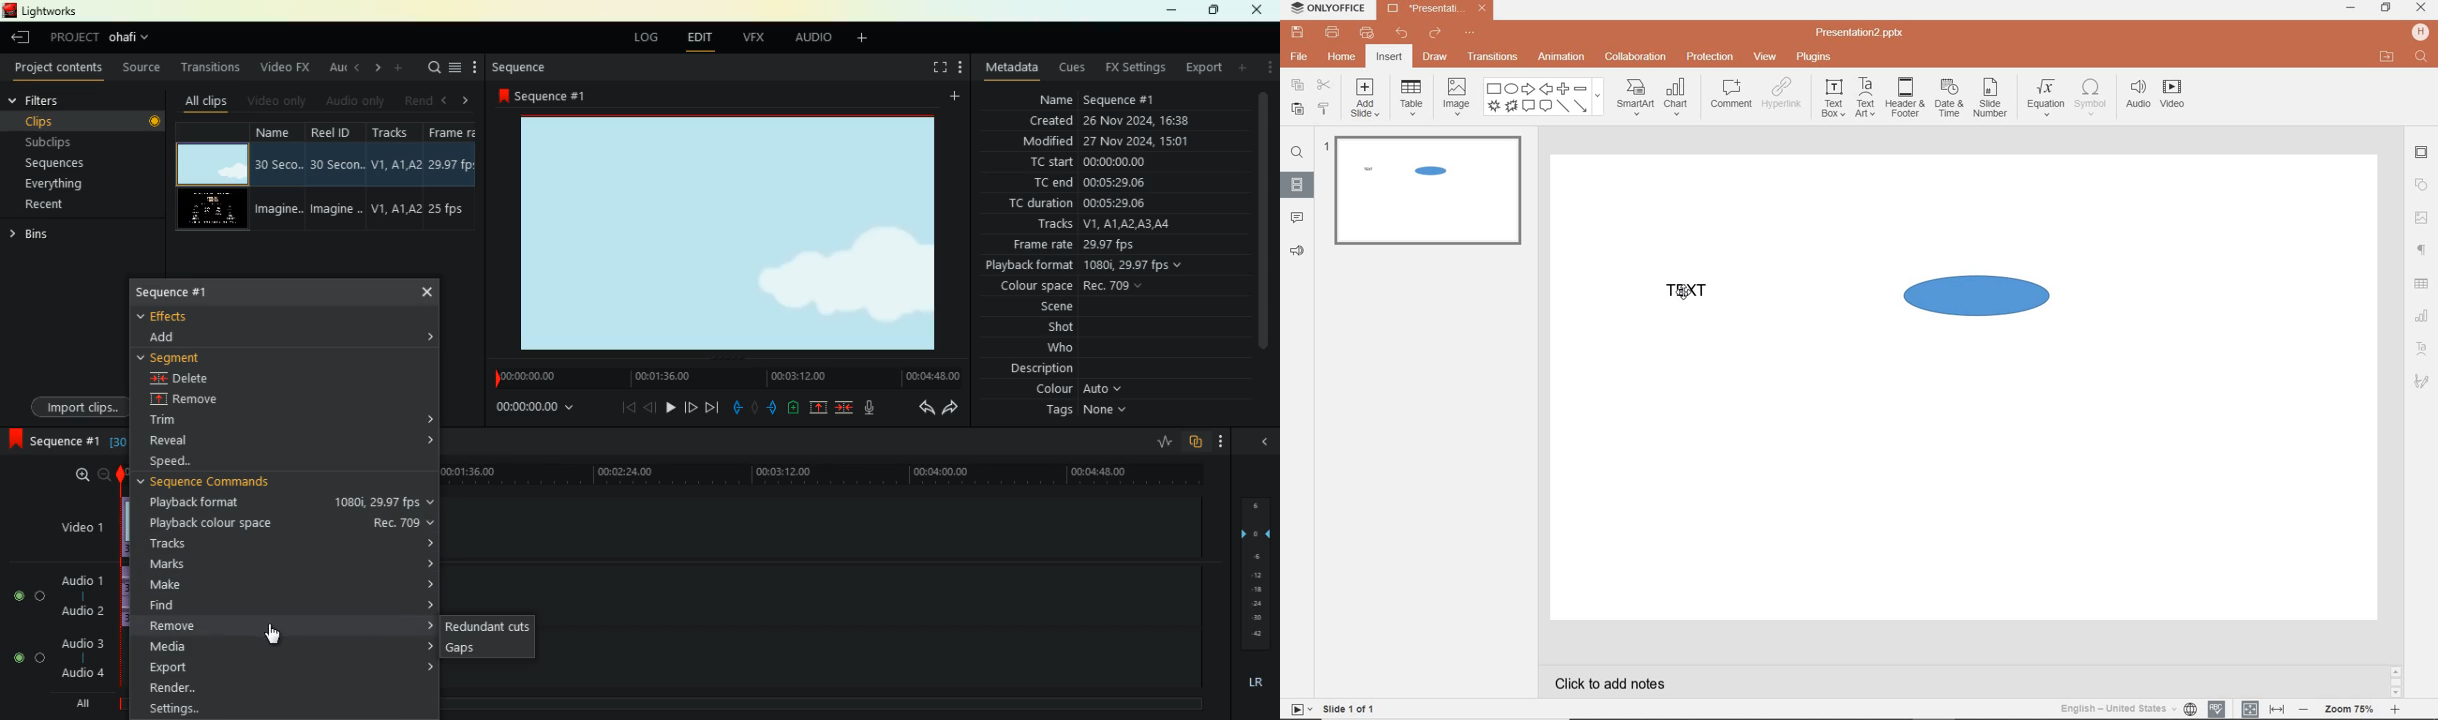 The width and height of the screenshot is (2464, 728). What do you see at coordinates (377, 68) in the screenshot?
I see `right` at bounding box center [377, 68].